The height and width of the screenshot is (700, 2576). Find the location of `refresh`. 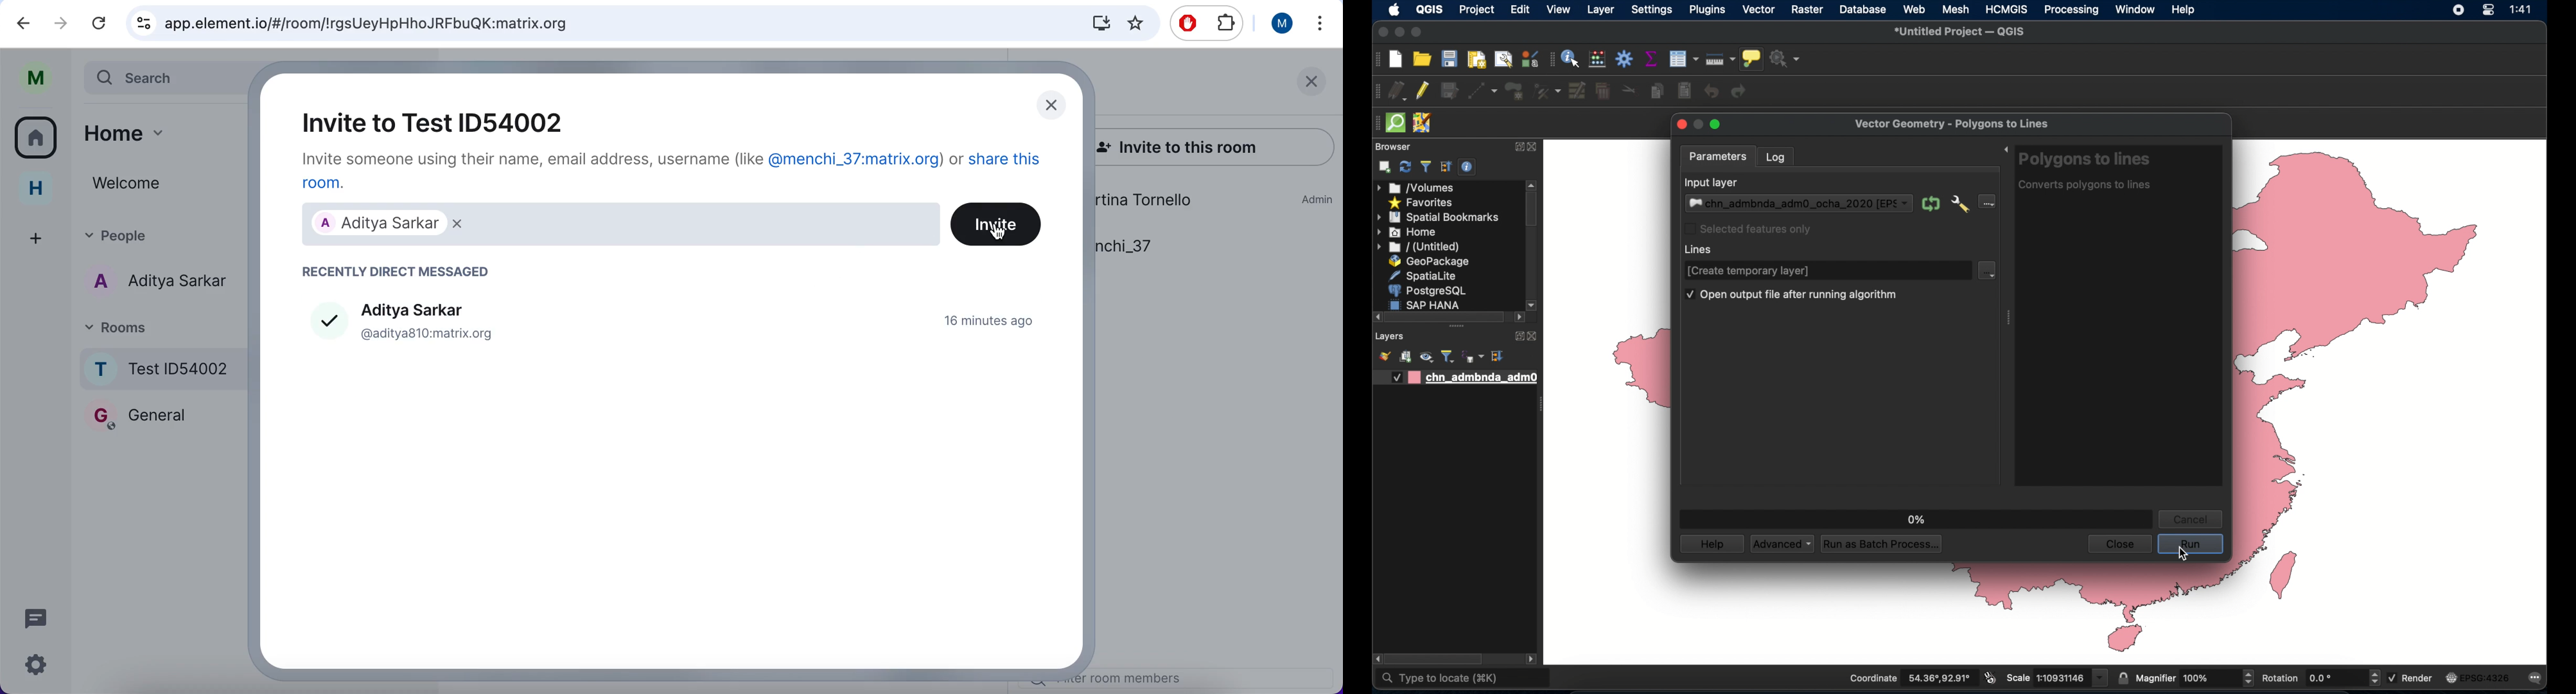

refresh is located at coordinates (1405, 166).